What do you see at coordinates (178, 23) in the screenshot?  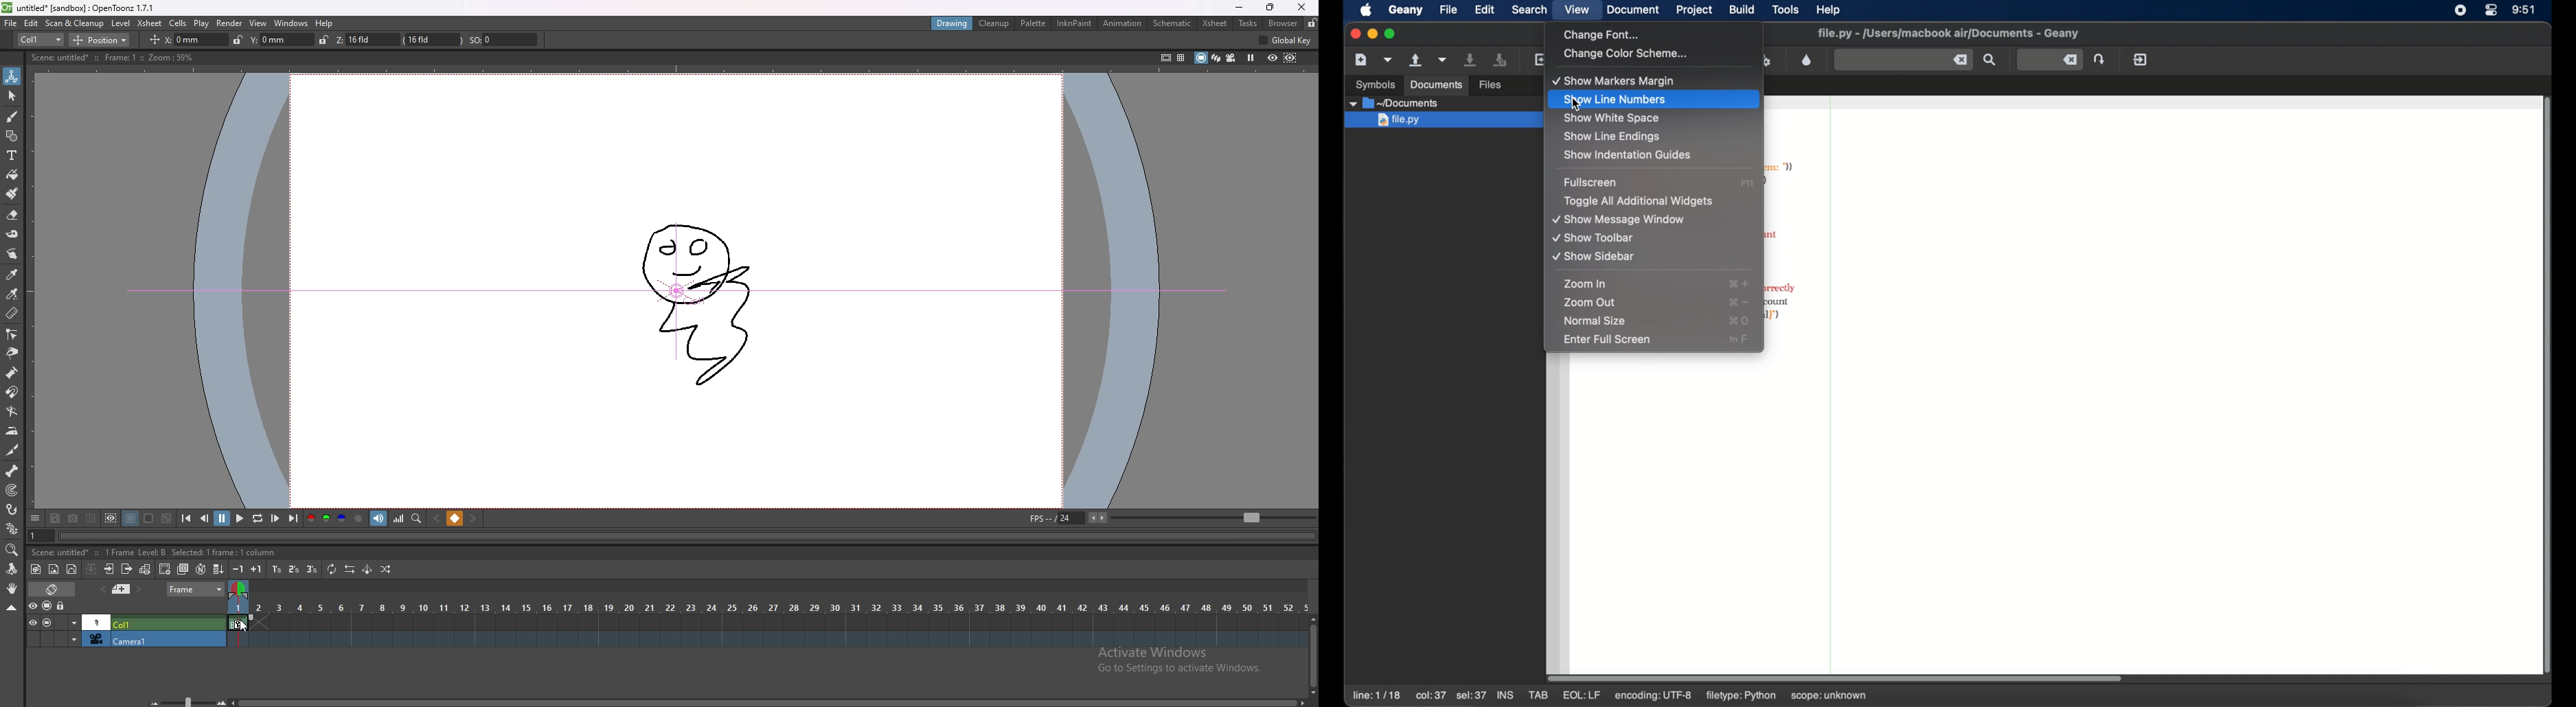 I see `cells` at bounding box center [178, 23].